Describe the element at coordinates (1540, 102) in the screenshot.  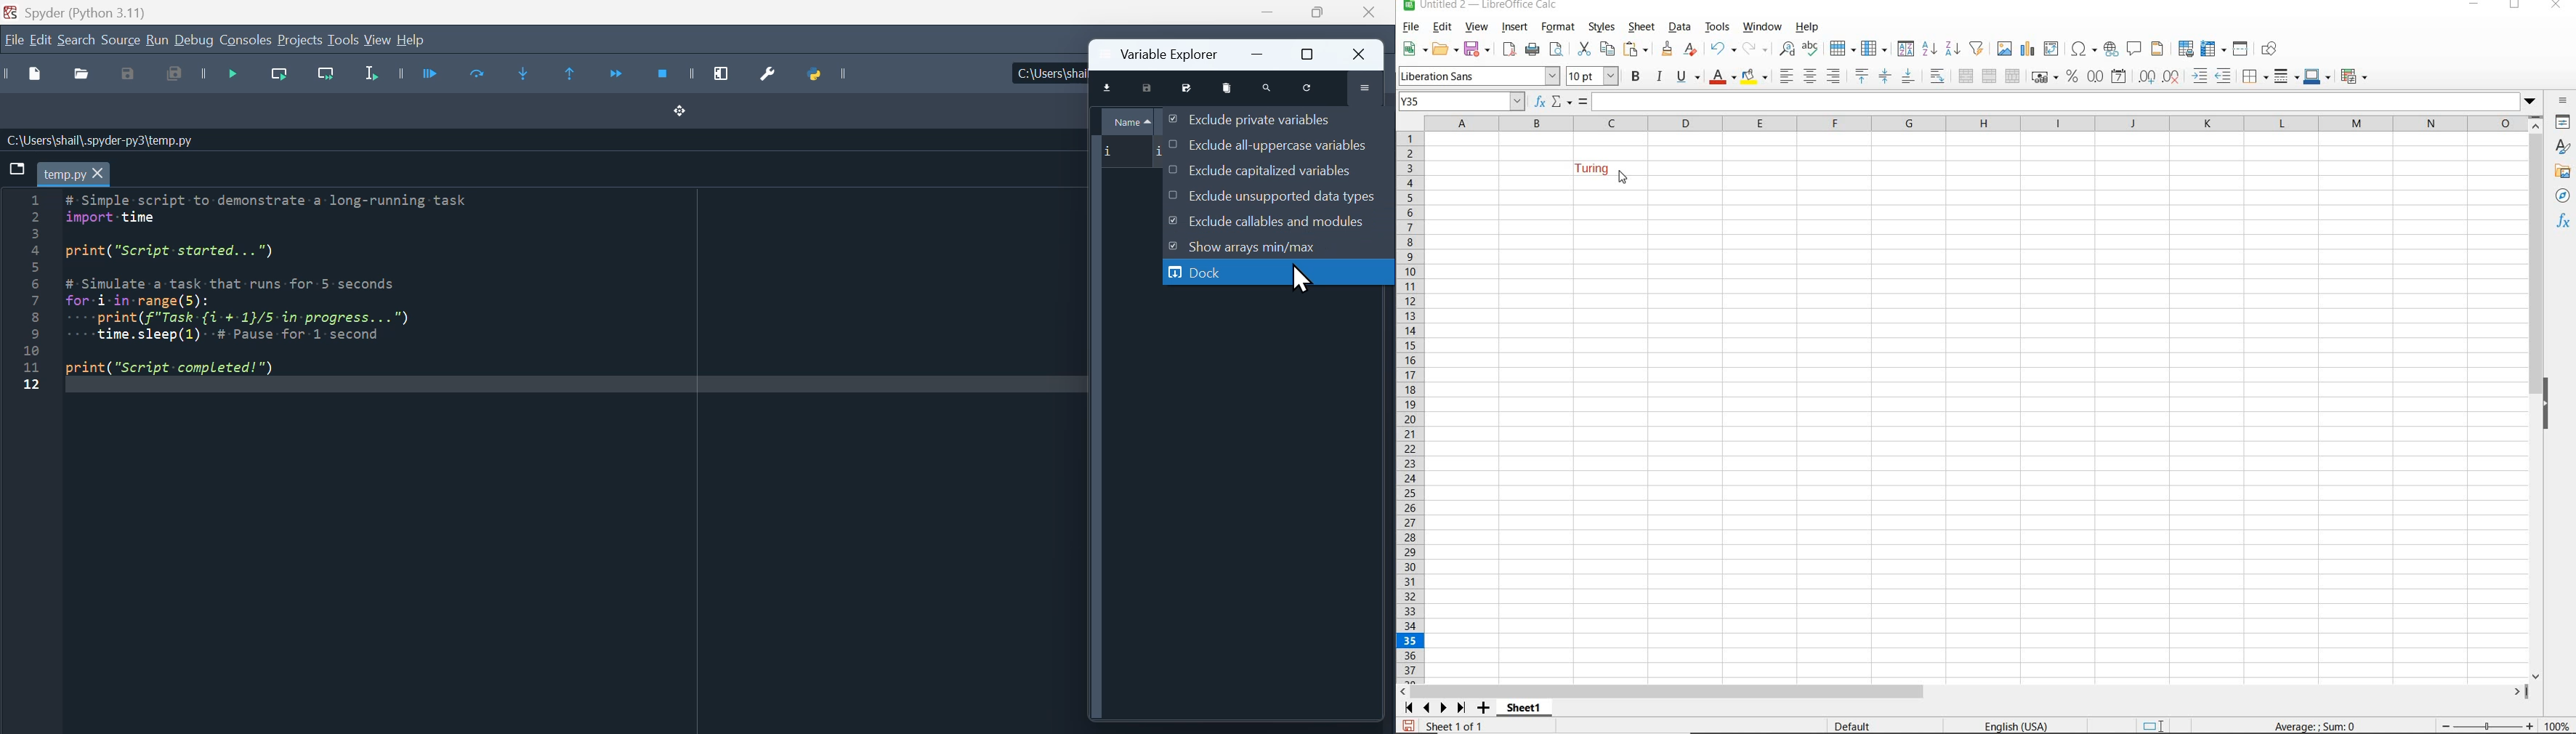
I see `FUNCTION WIZARD` at that location.